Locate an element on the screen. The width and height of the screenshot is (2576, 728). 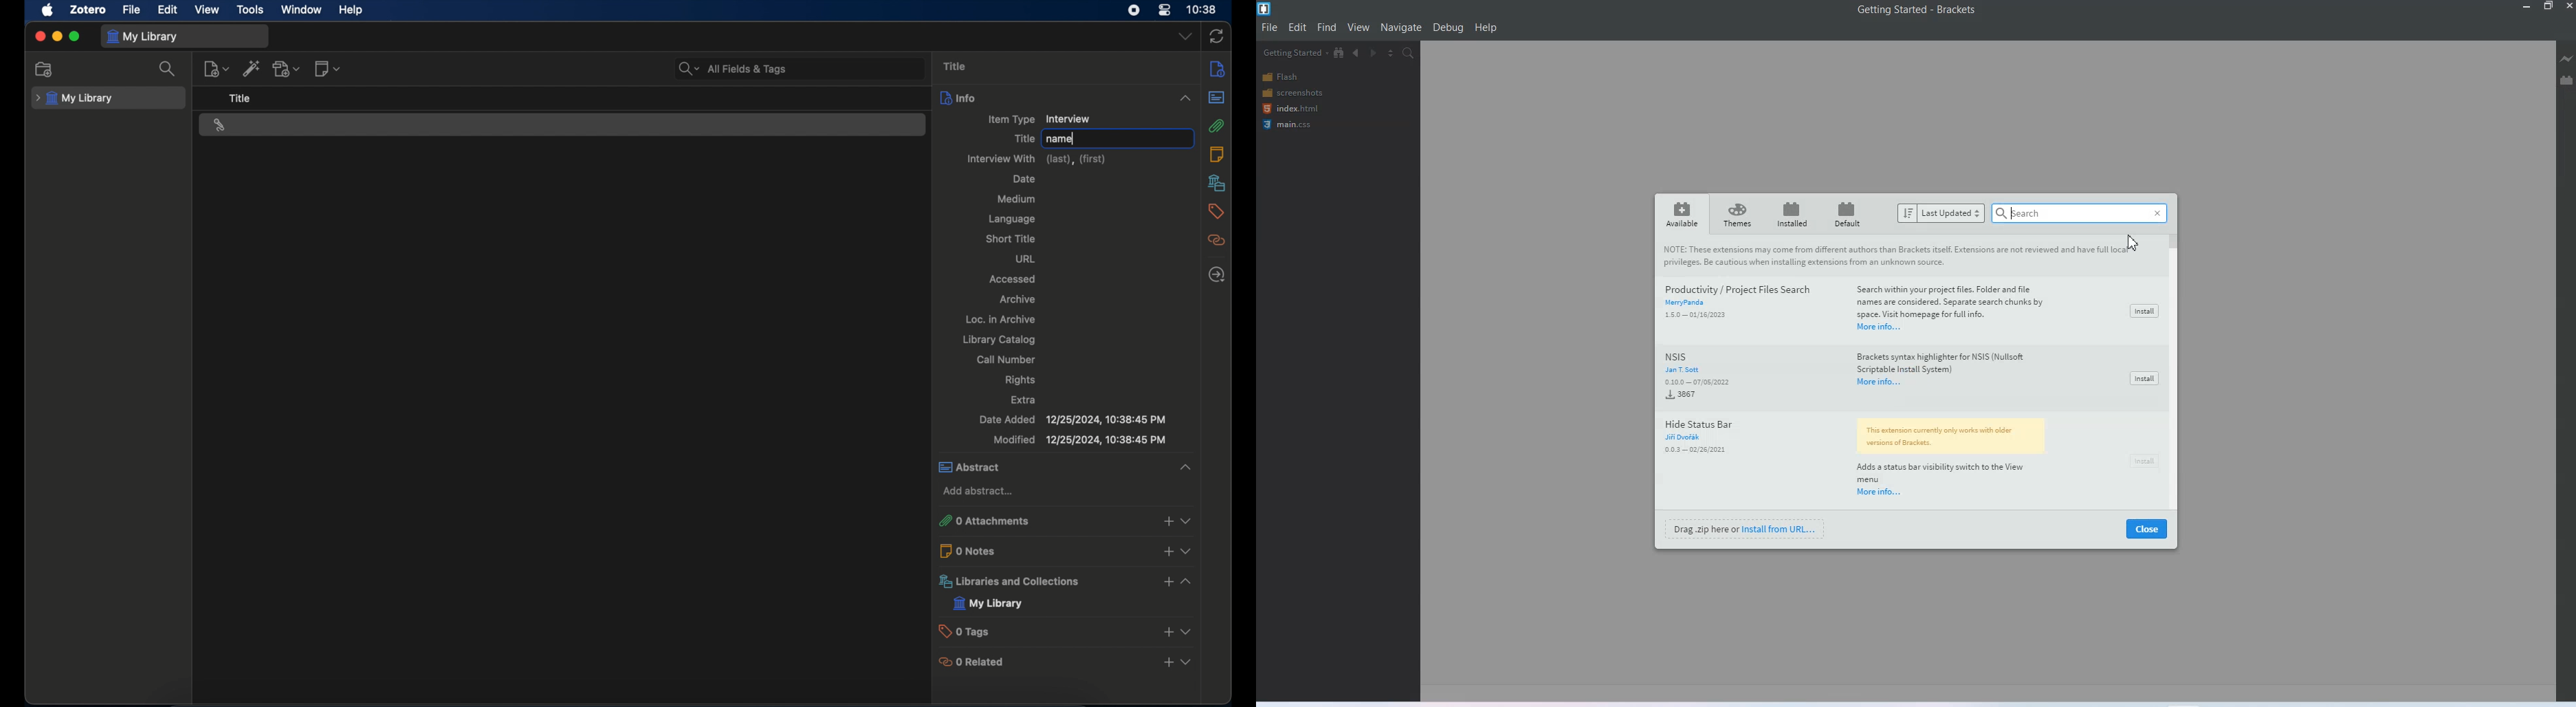
Getting Started is located at coordinates (1293, 52).